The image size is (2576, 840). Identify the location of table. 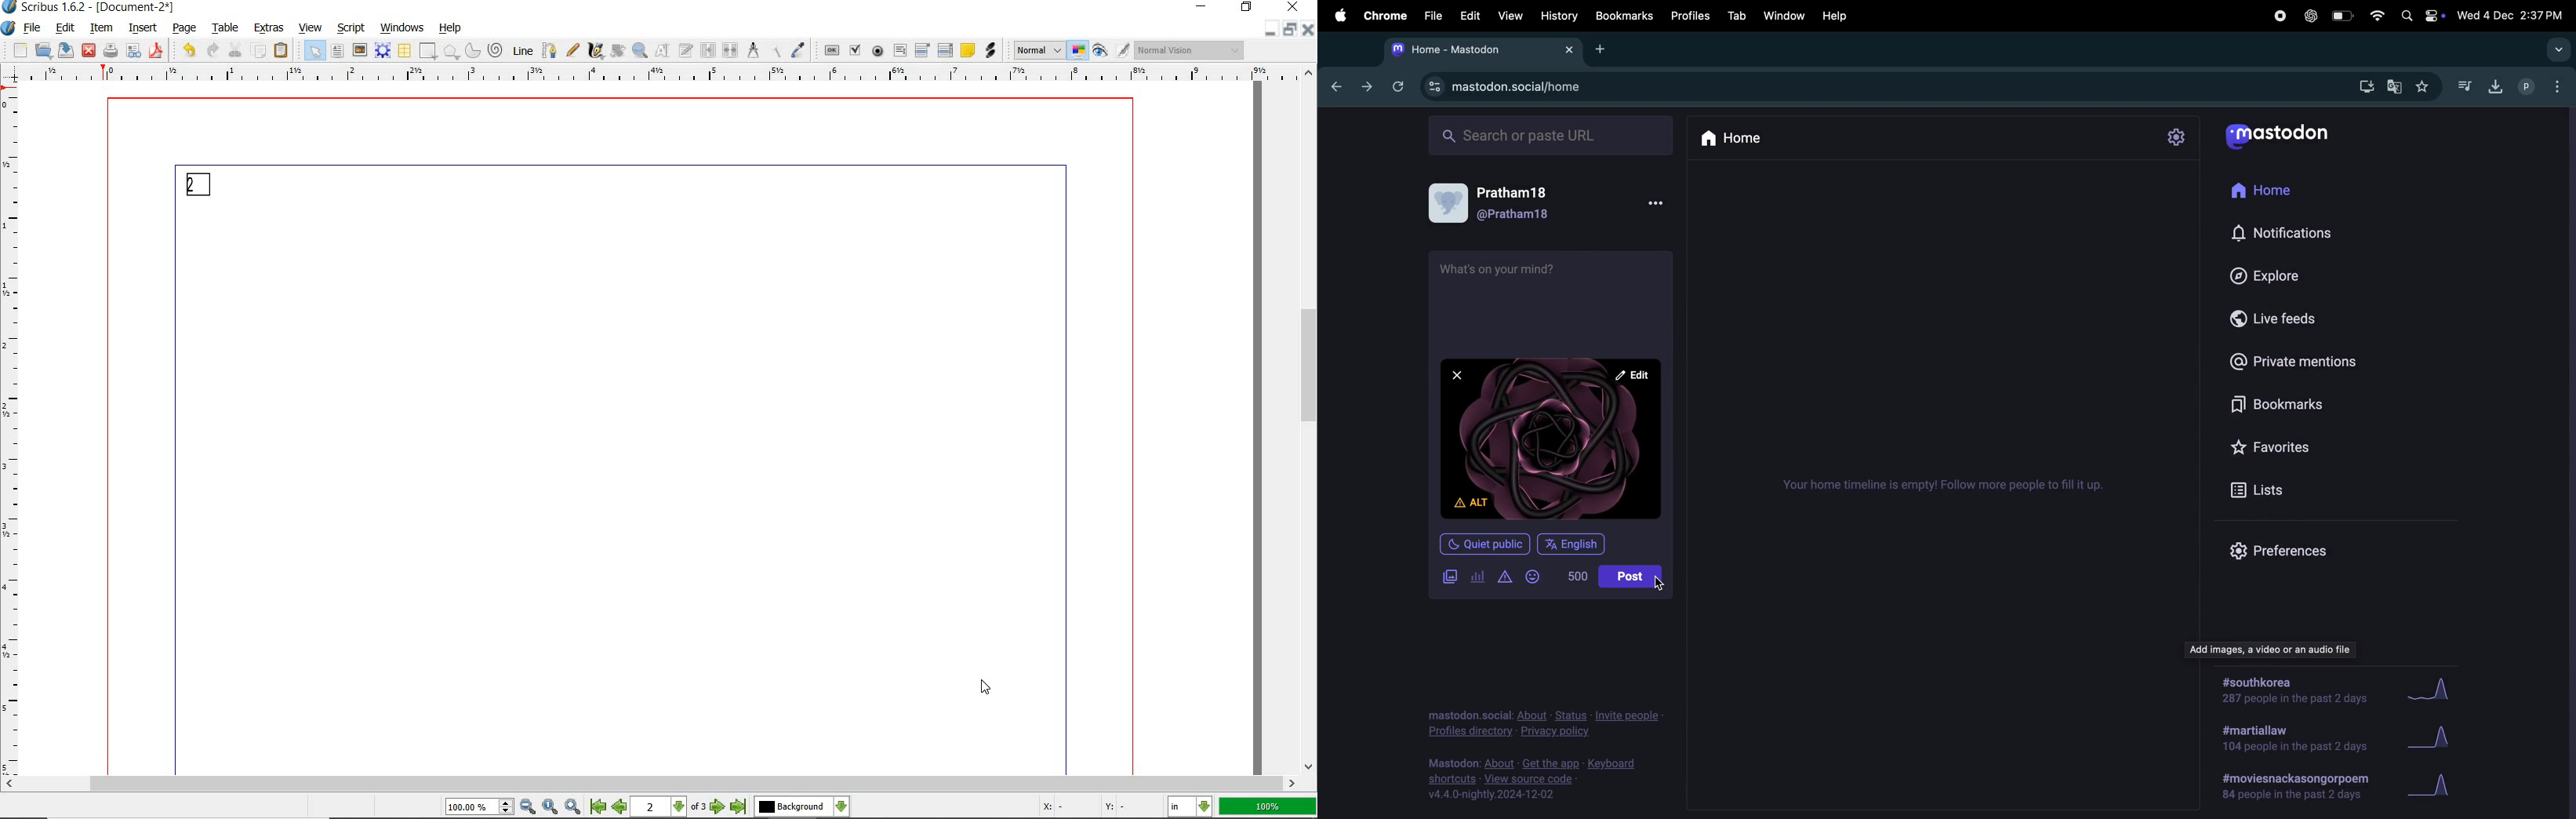
(227, 29).